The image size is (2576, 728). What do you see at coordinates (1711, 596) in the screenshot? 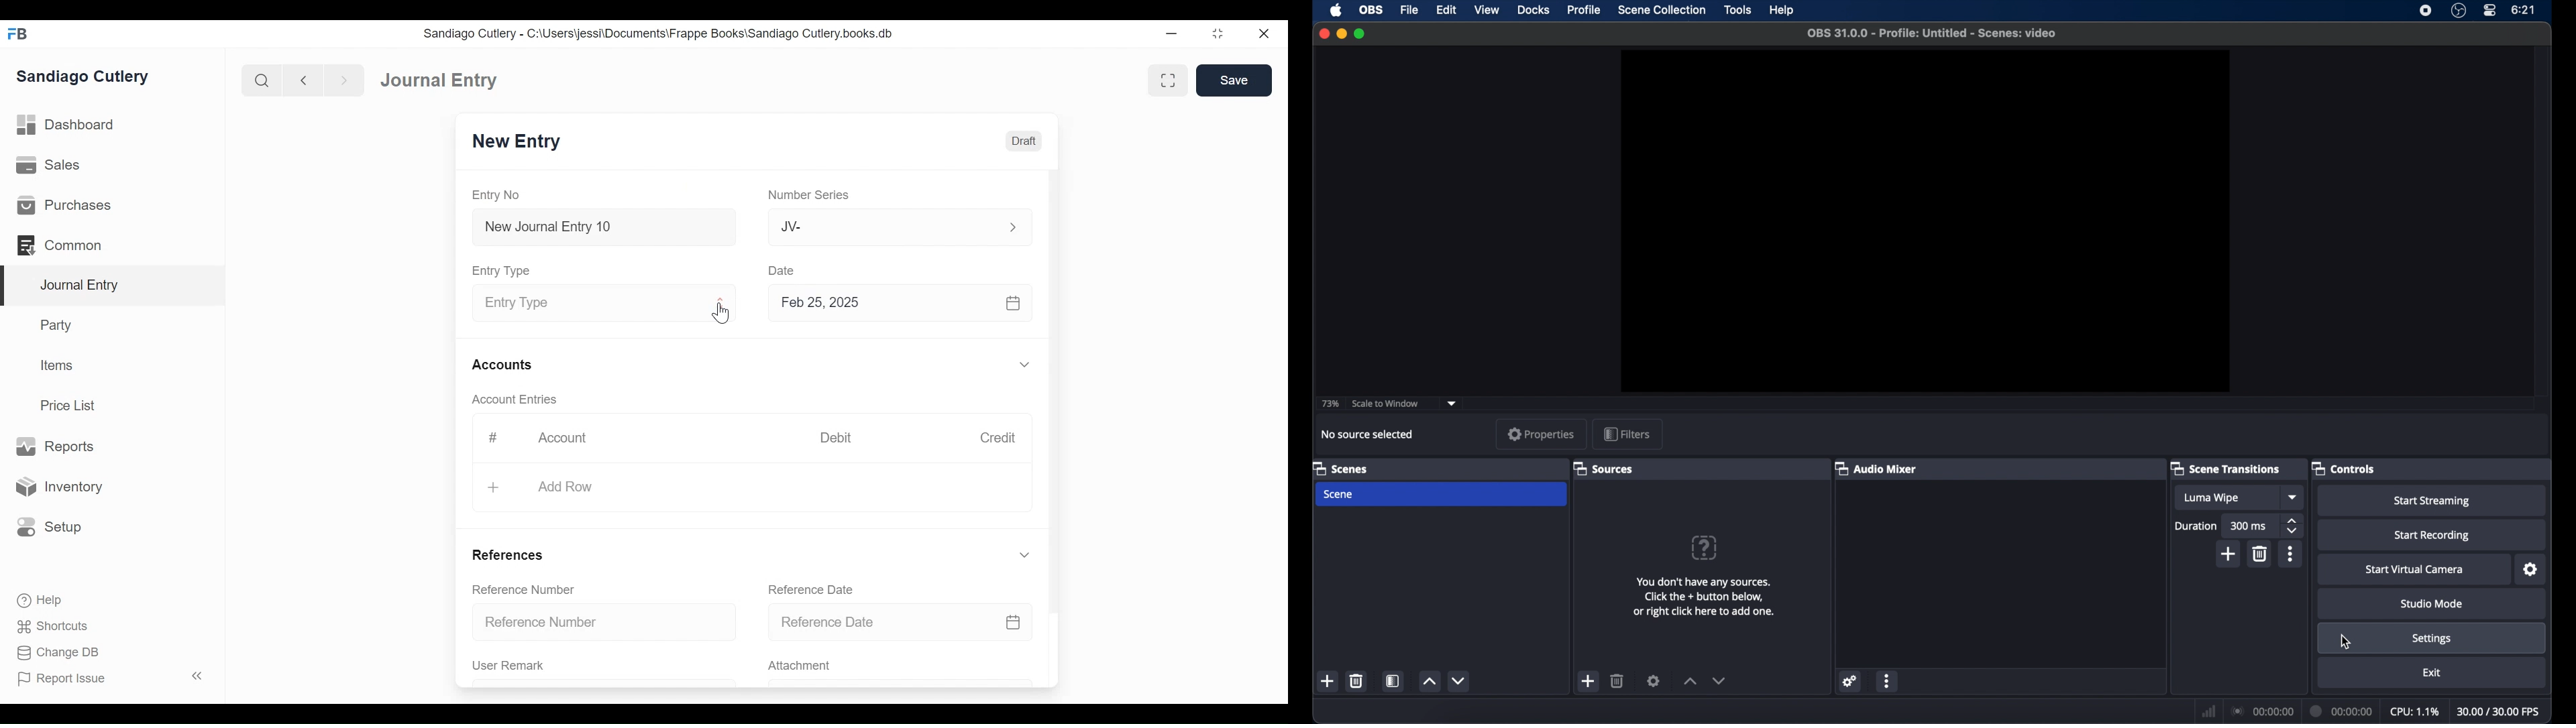
I see `You don't have any sources.
Click the + button below,
or right click here to add one.` at bounding box center [1711, 596].